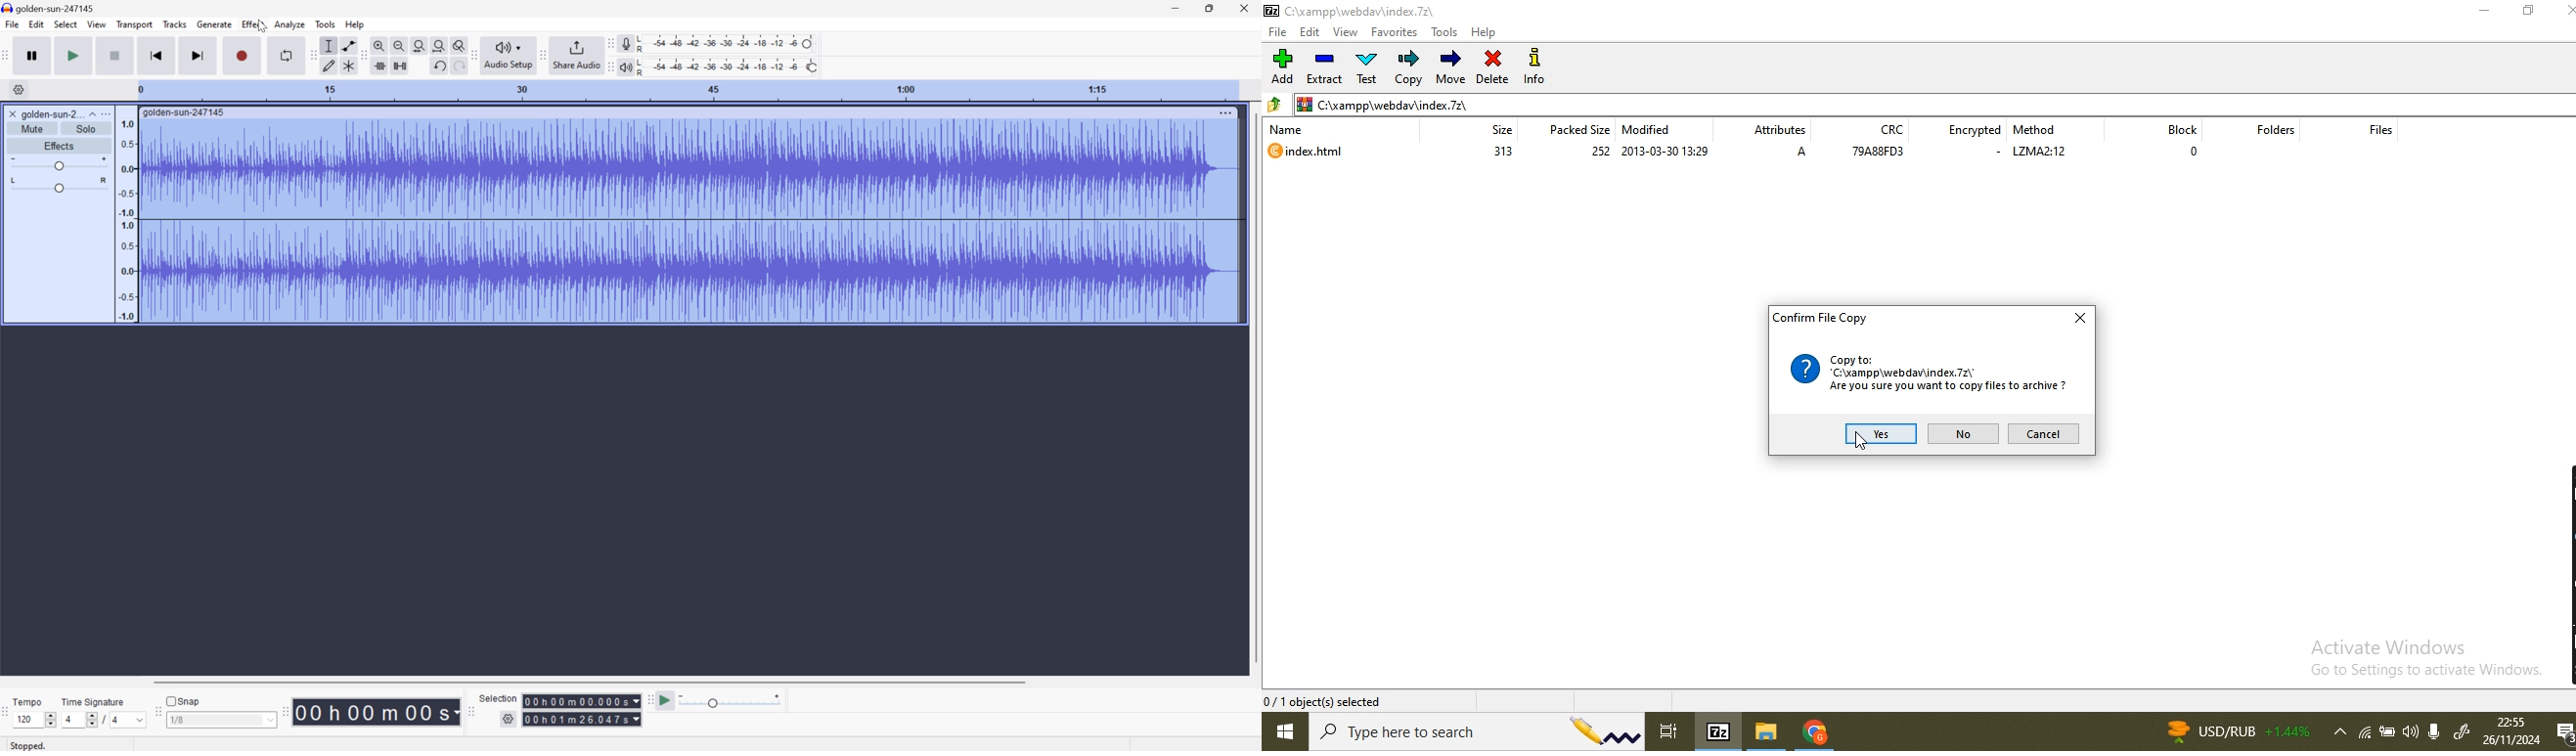  Describe the element at coordinates (1317, 152) in the screenshot. I see `index.html` at that location.